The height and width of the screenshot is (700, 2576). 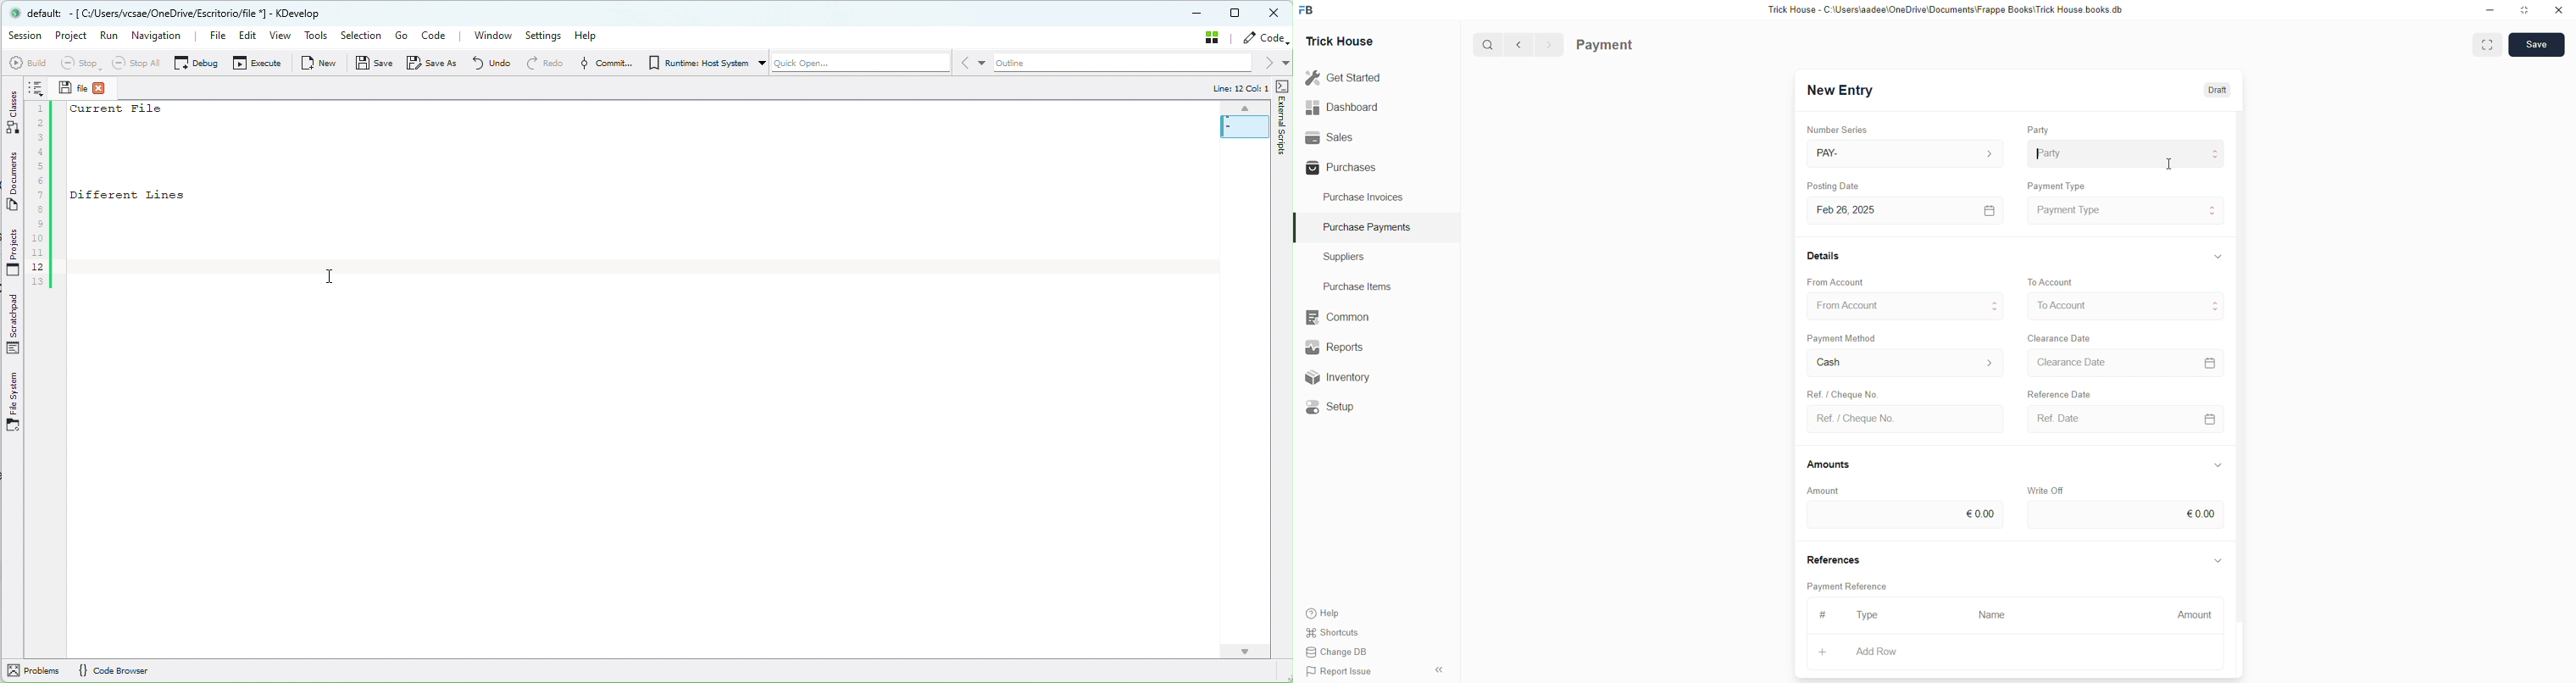 What do you see at coordinates (1335, 346) in the screenshot?
I see `Reports` at bounding box center [1335, 346].